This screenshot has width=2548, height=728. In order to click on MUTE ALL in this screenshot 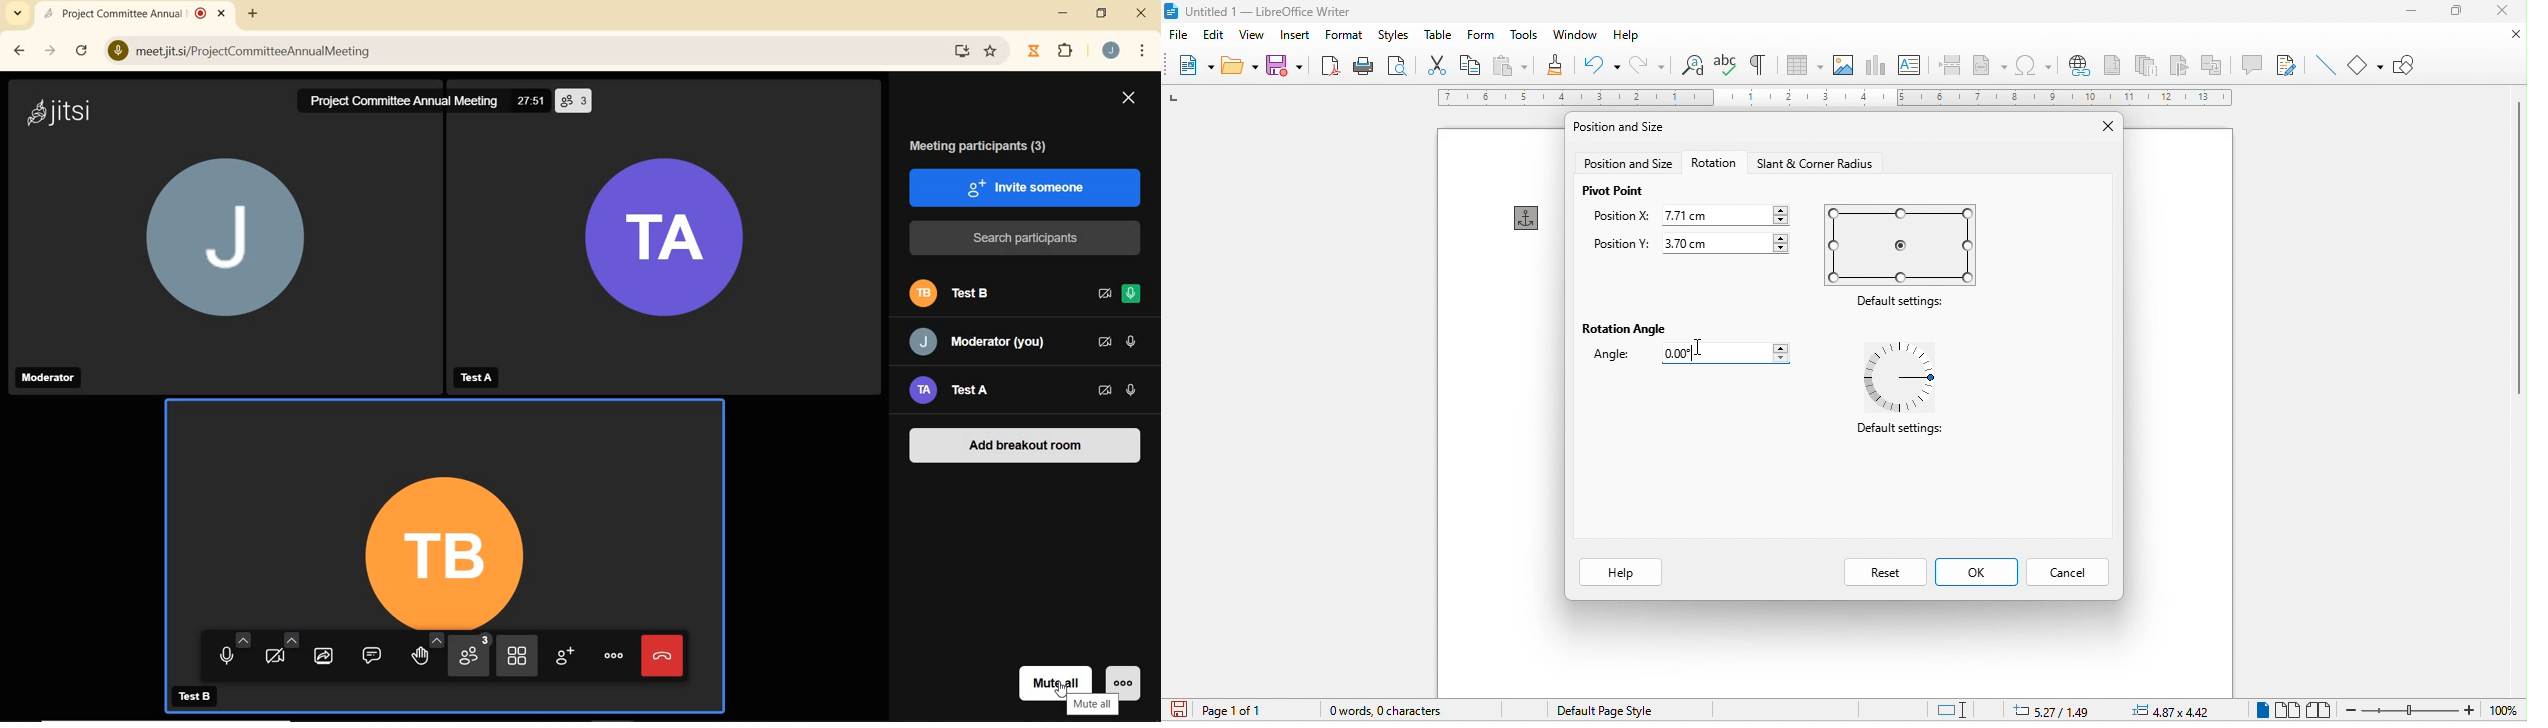, I will do `click(1091, 705)`.